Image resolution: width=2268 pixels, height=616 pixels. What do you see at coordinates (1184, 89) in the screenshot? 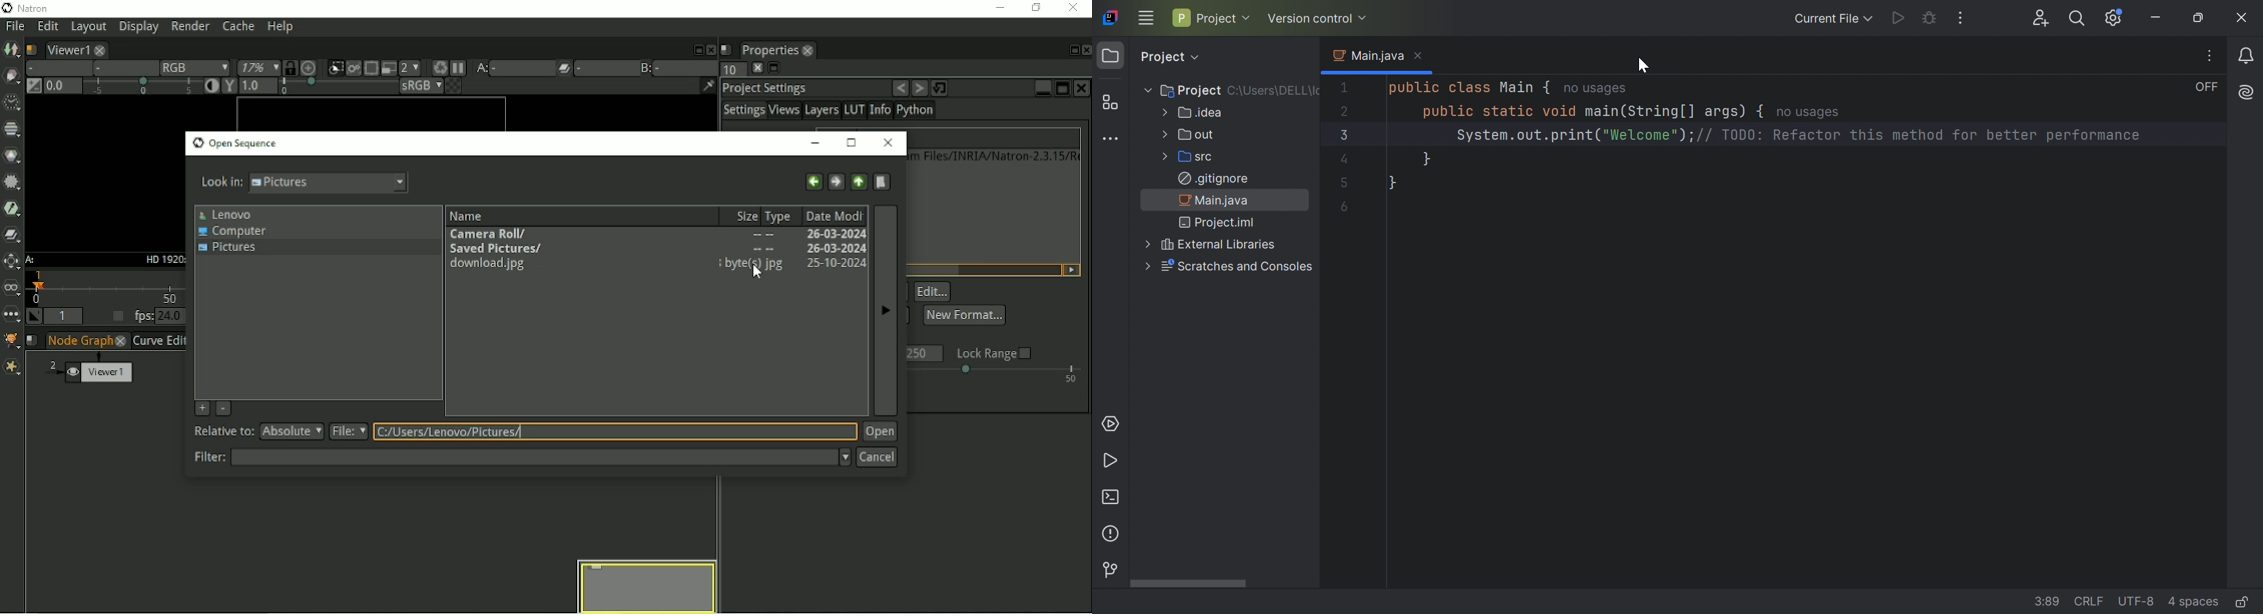
I see `Project` at bounding box center [1184, 89].